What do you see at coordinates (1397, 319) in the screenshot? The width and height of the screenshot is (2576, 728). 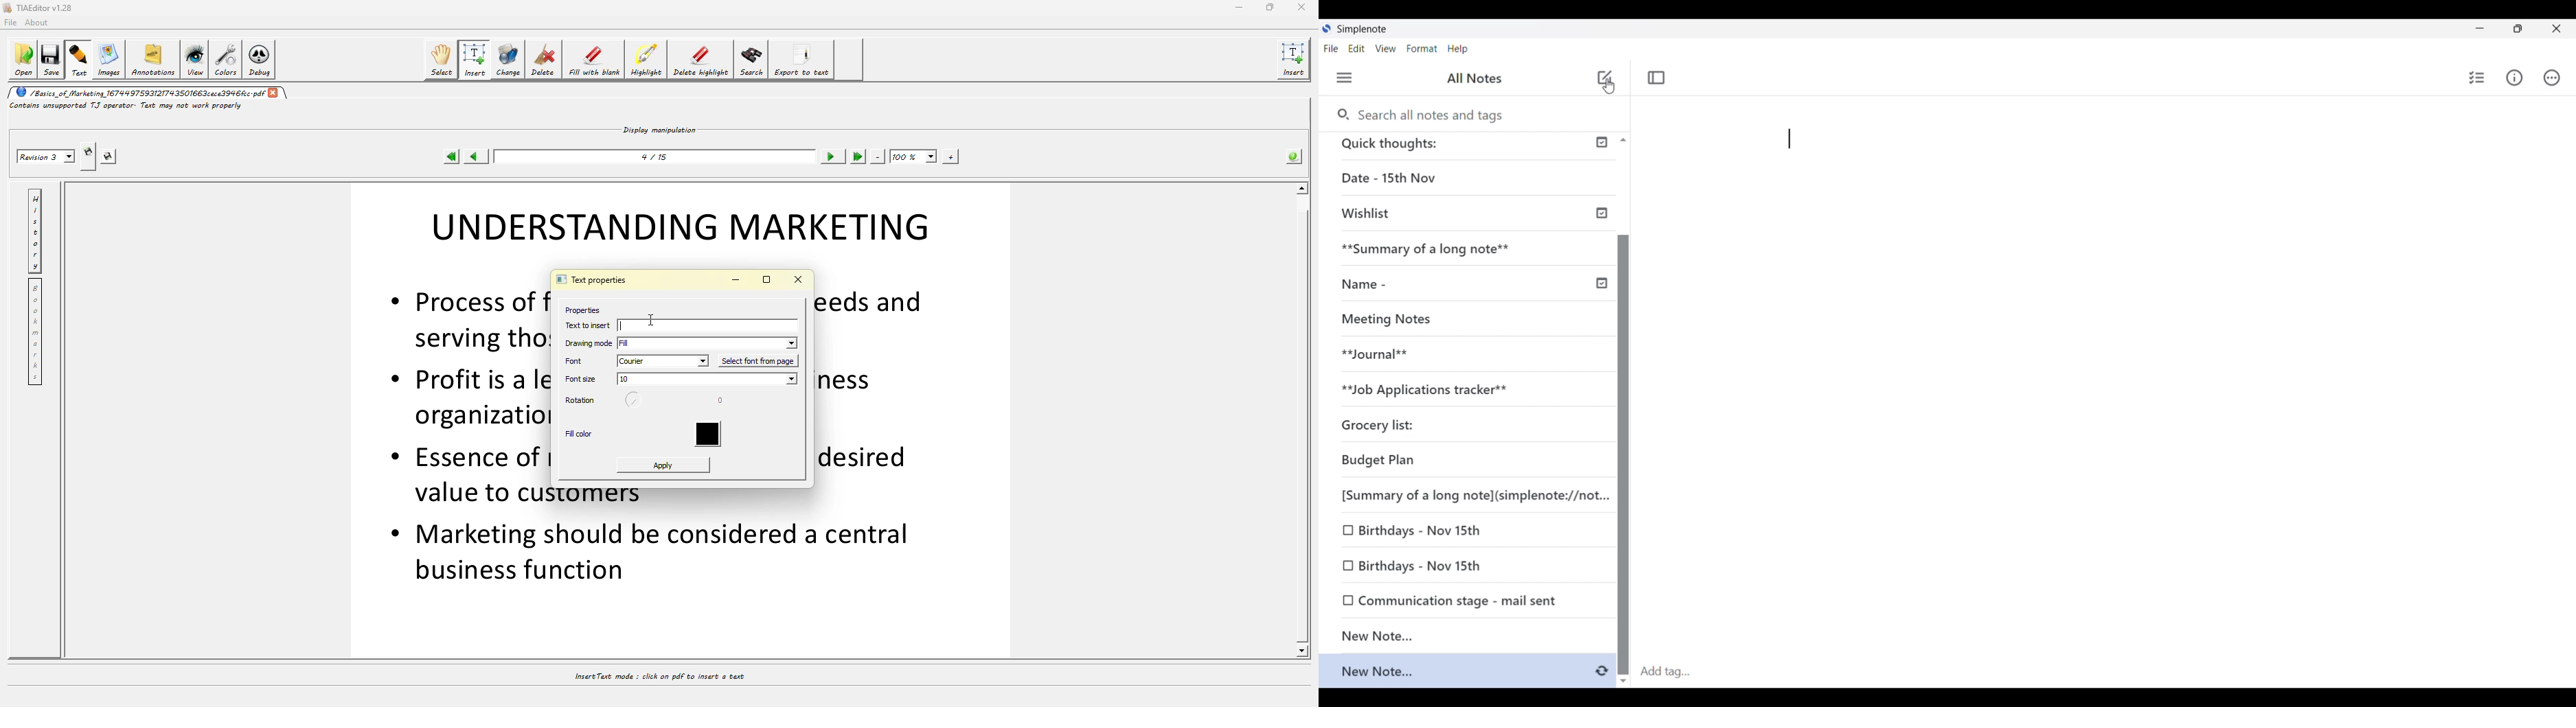 I see `Missing Notes` at bounding box center [1397, 319].